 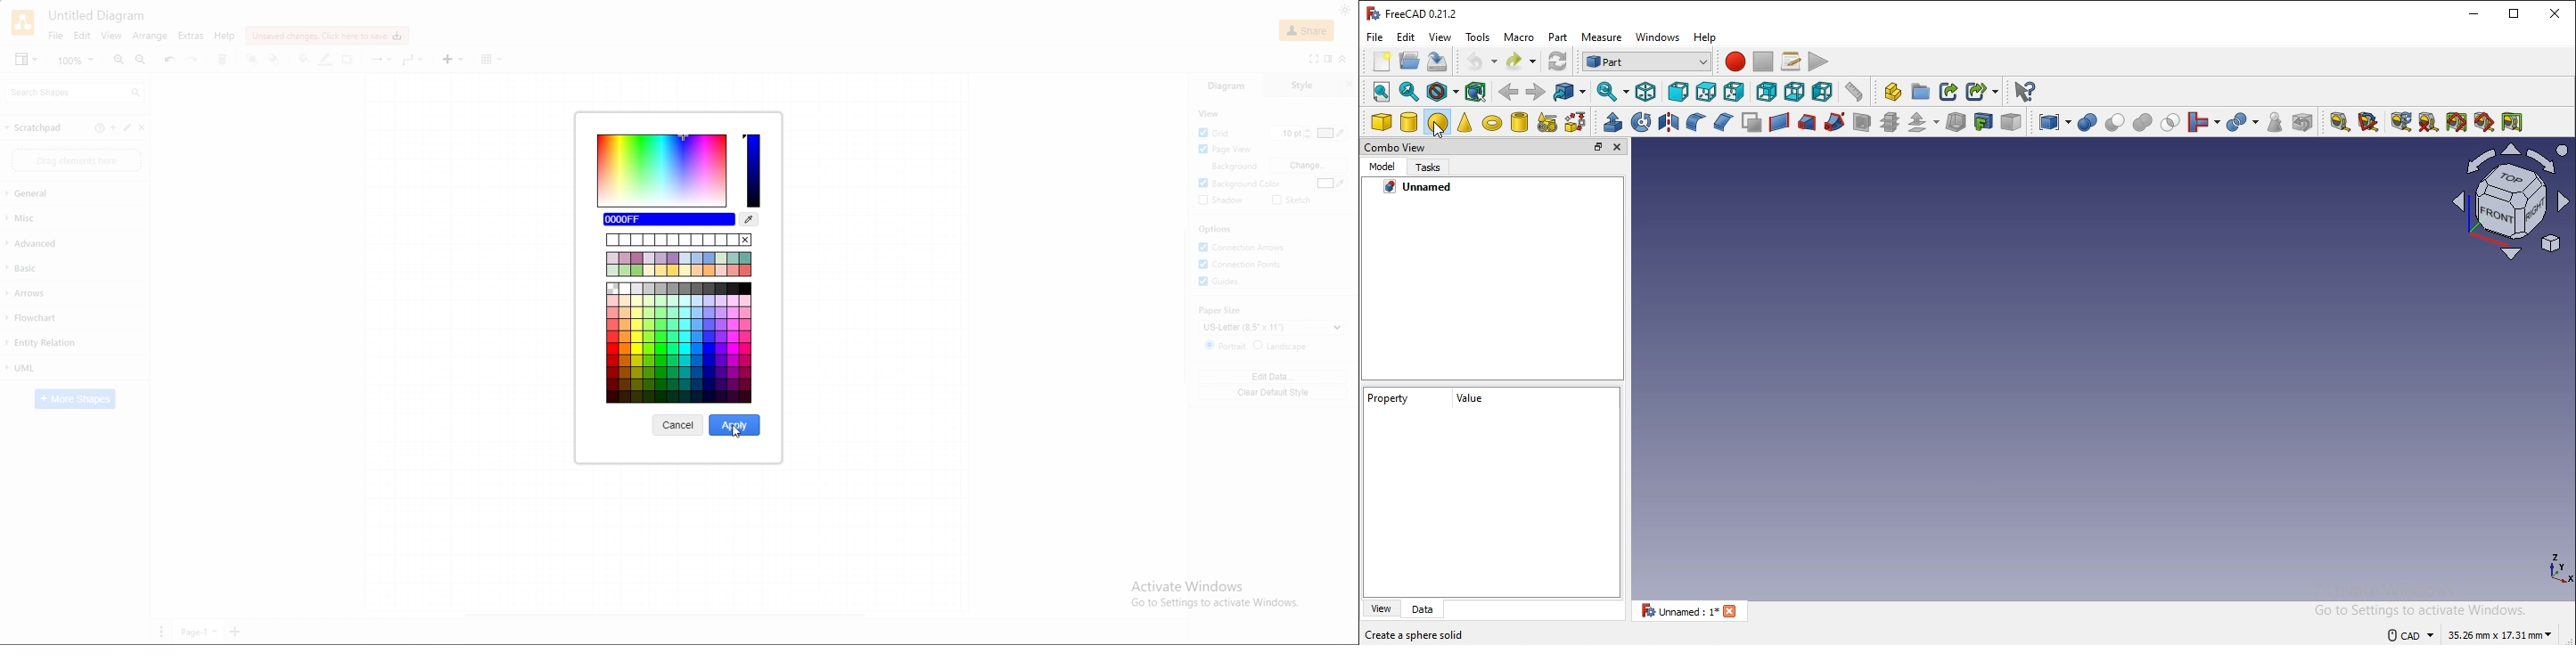 What do you see at coordinates (1723, 123) in the screenshot?
I see `chamfer` at bounding box center [1723, 123].